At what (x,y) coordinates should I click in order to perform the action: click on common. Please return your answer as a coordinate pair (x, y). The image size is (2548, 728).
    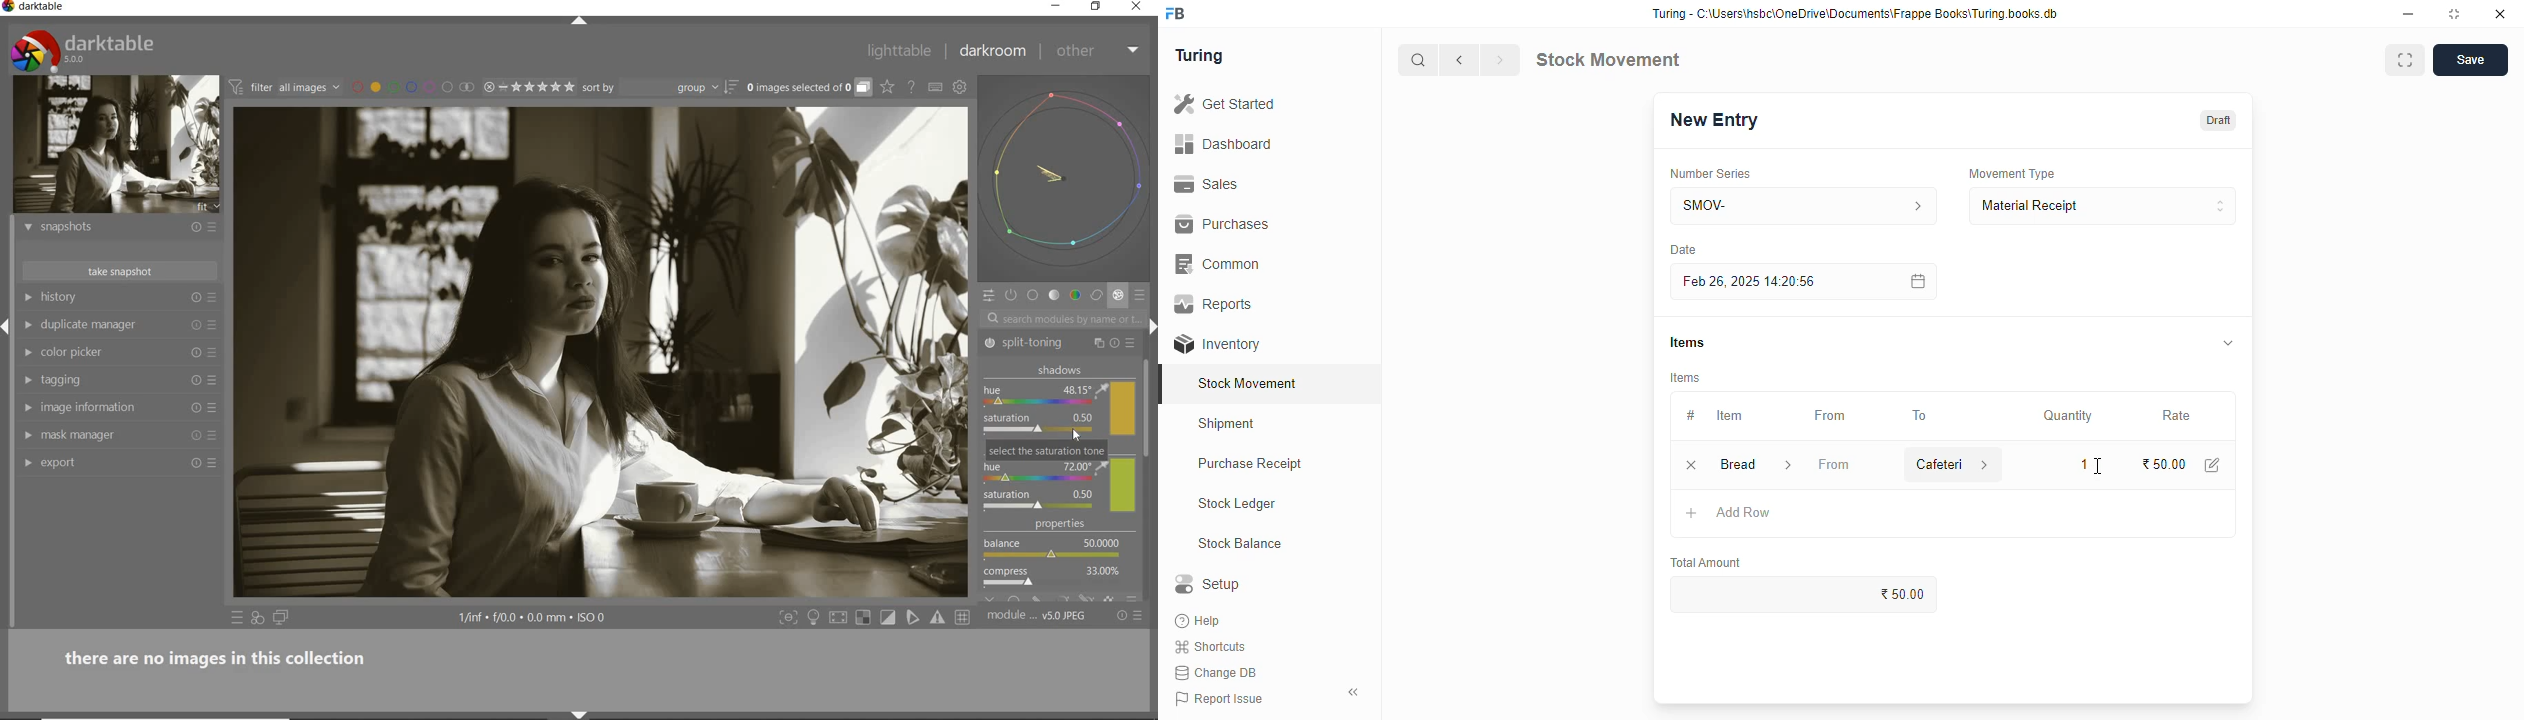
    Looking at the image, I should click on (1220, 264).